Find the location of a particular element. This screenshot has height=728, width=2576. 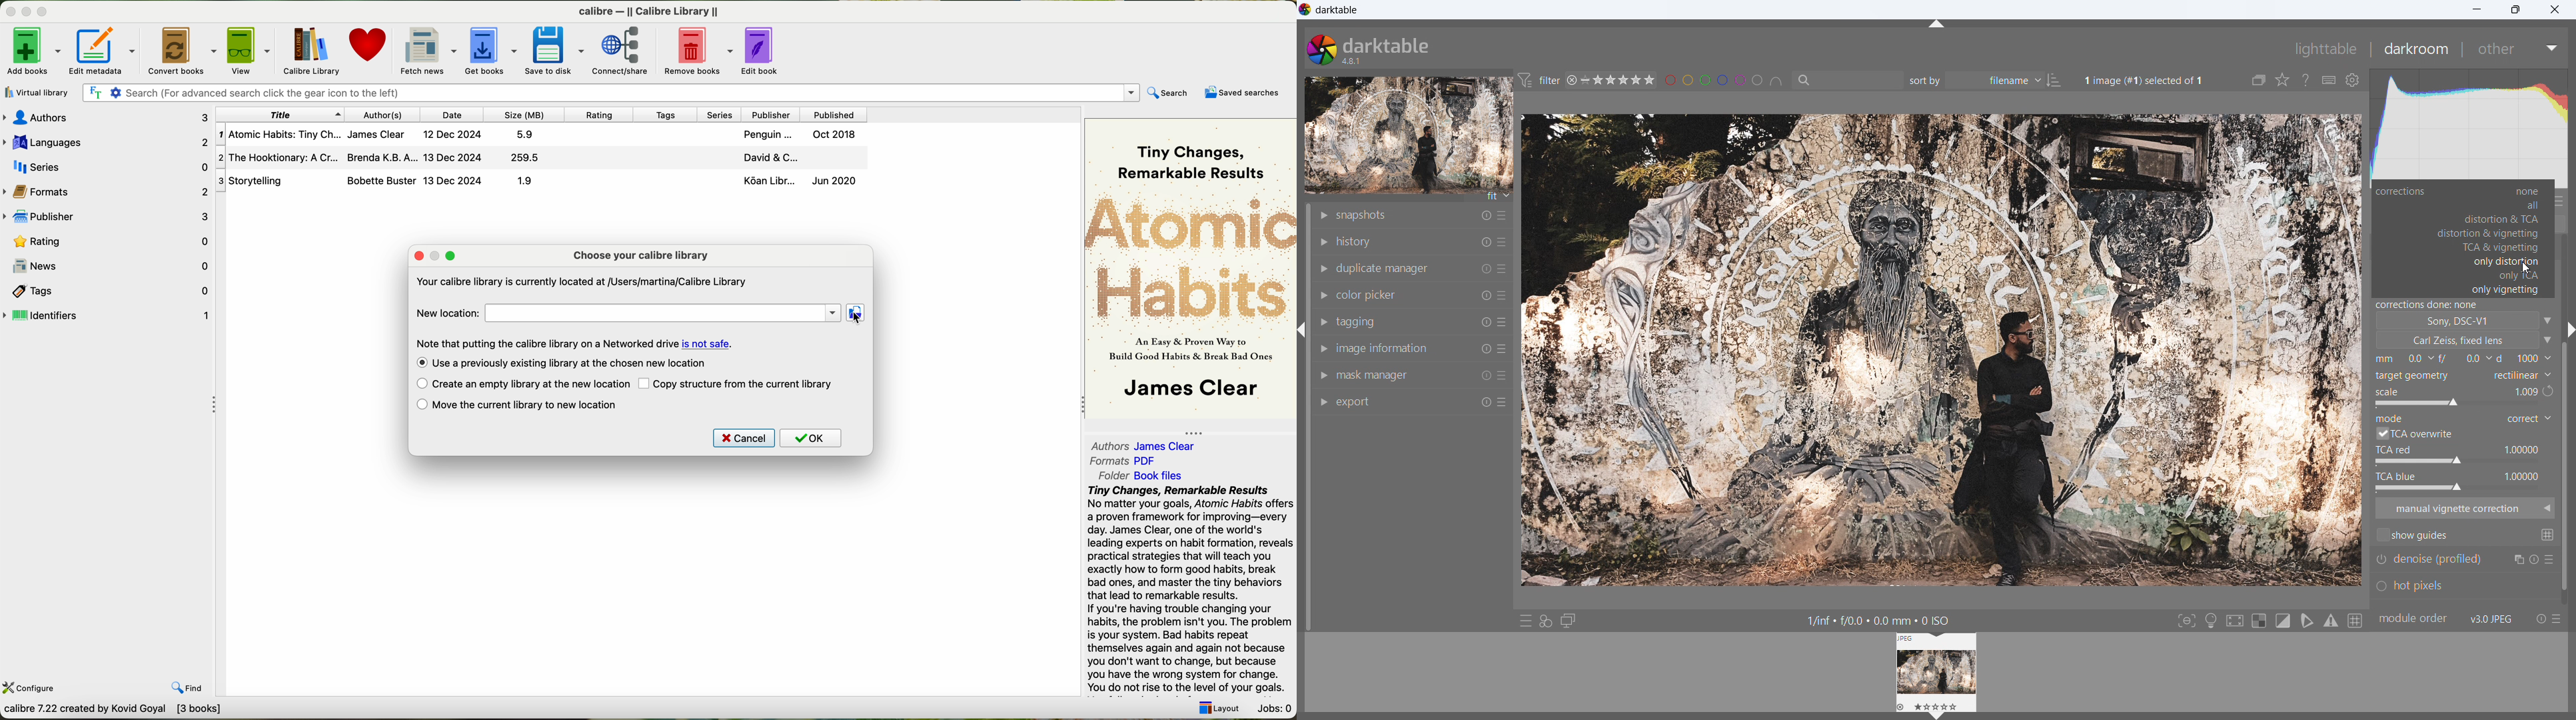

series is located at coordinates (722, 113).